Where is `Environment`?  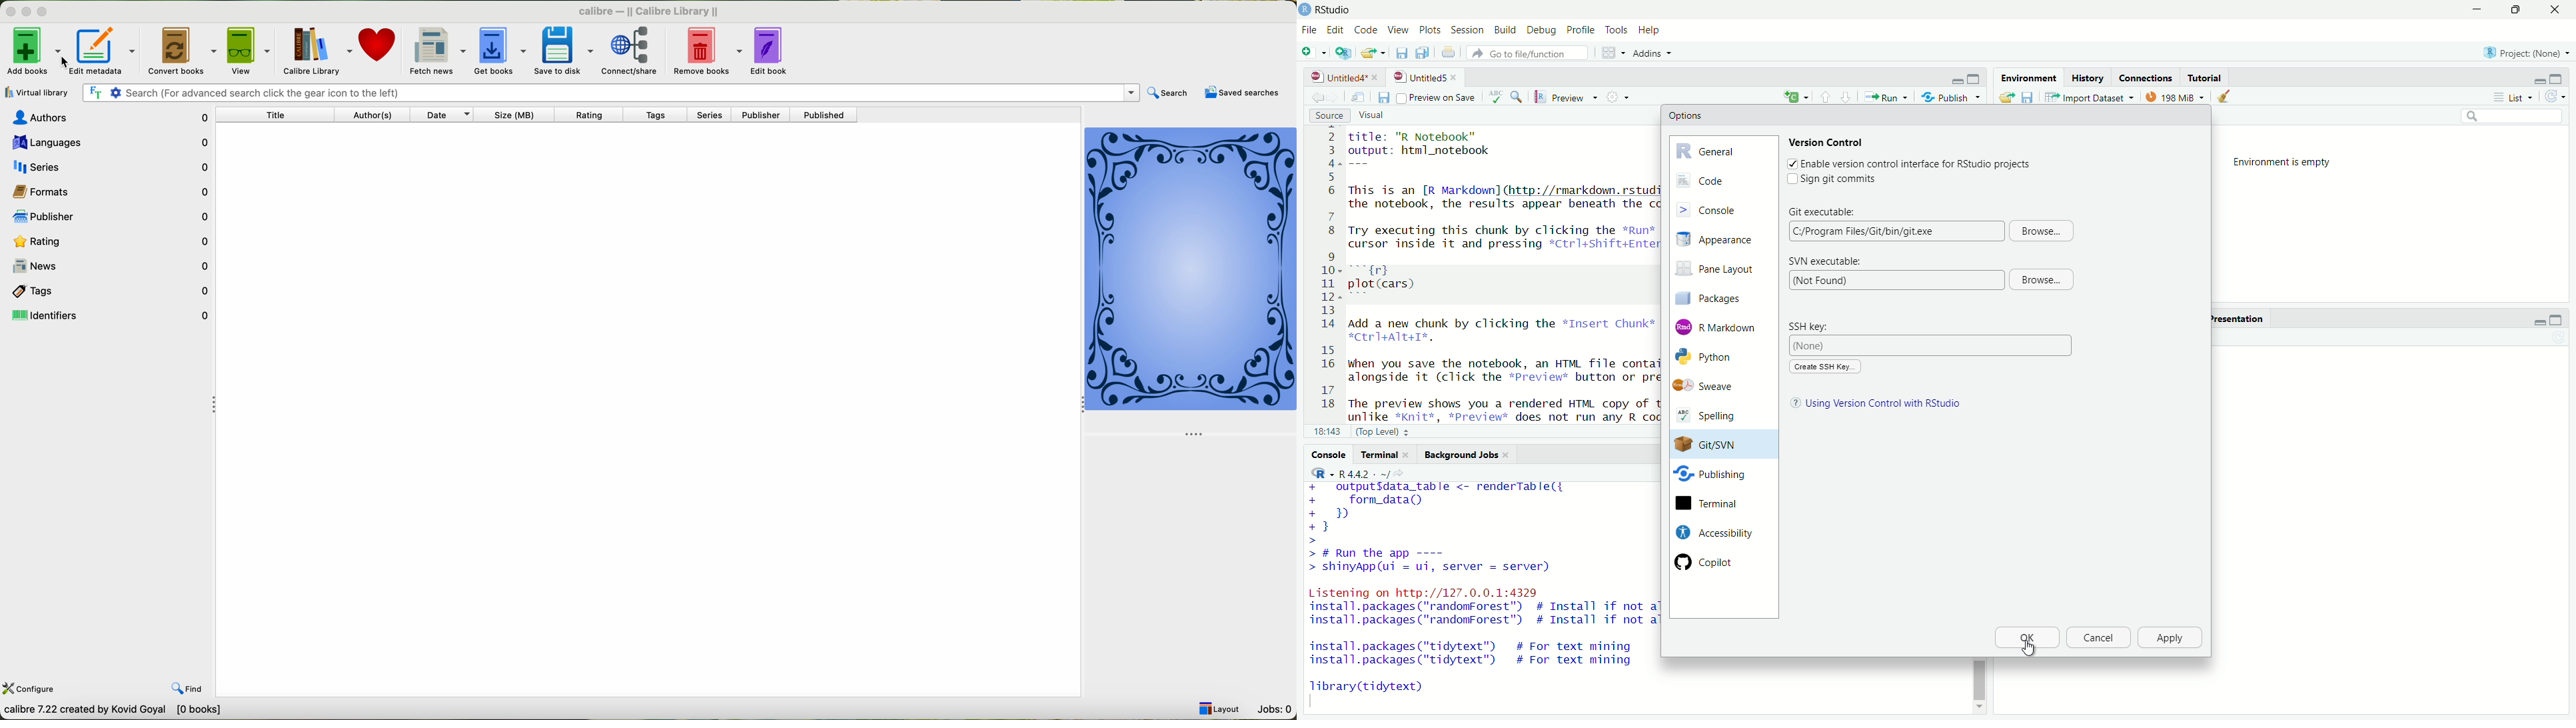
Environment is located at coordinates (2027, 77).